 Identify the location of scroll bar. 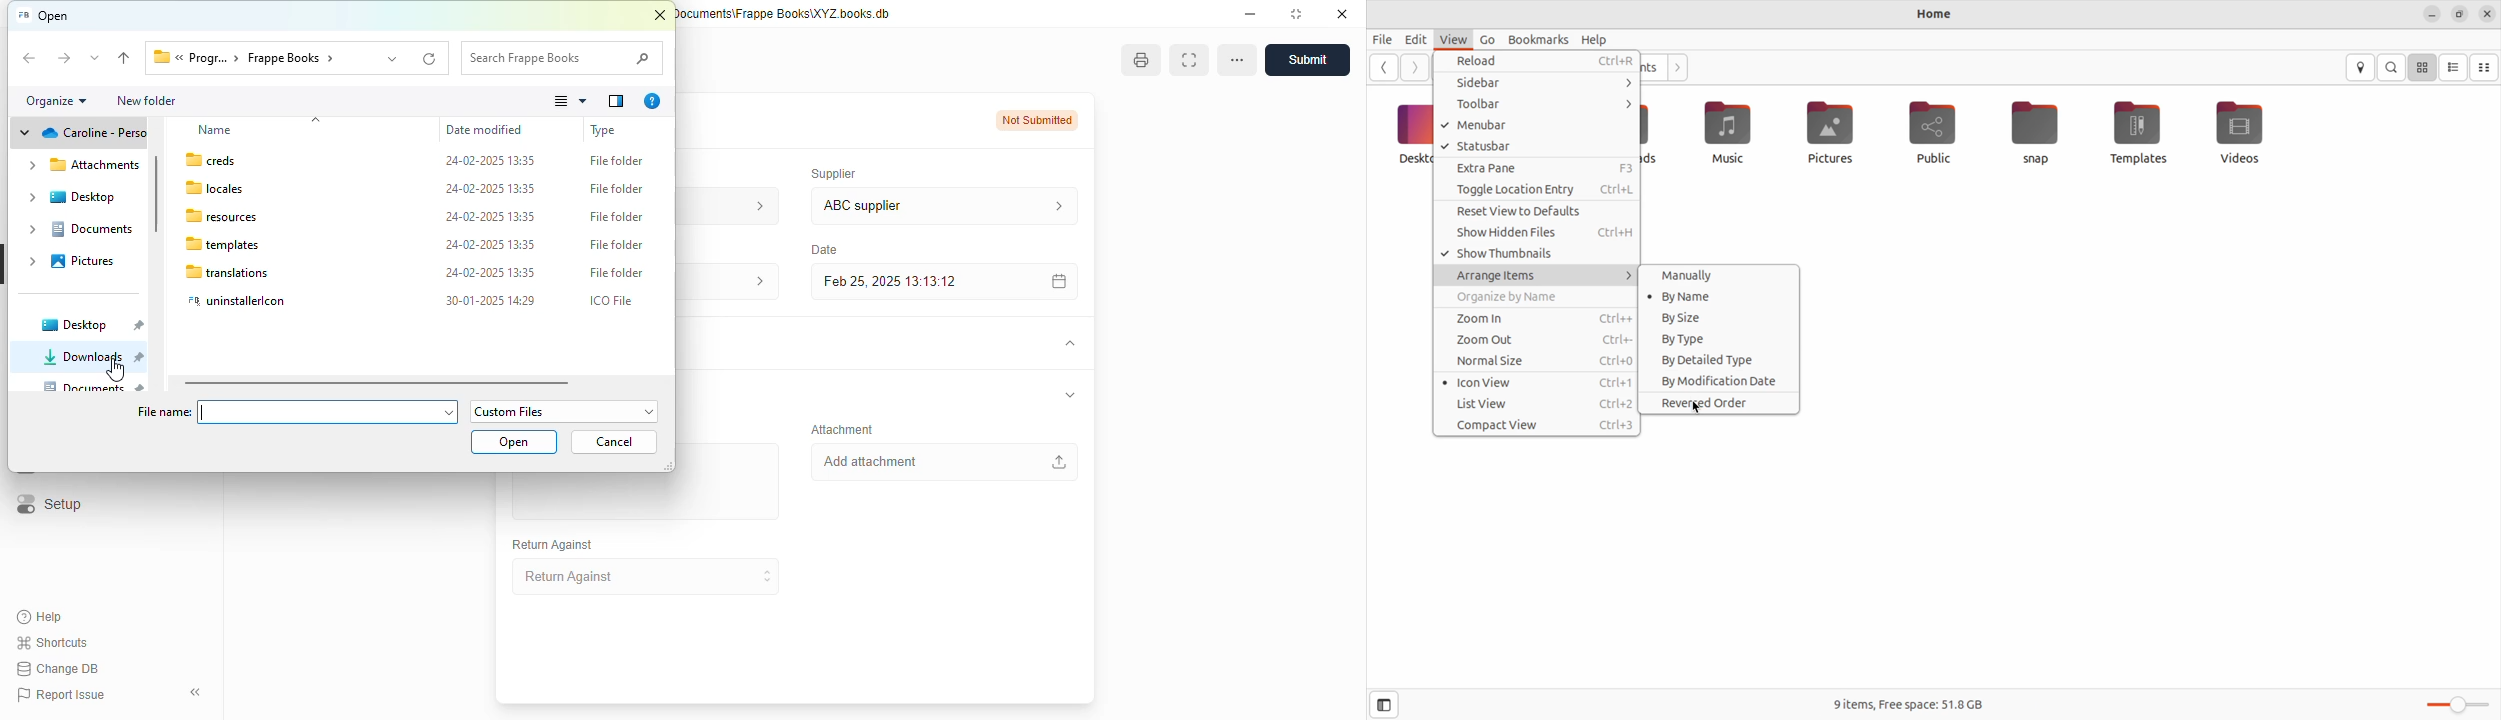
(156, 192).